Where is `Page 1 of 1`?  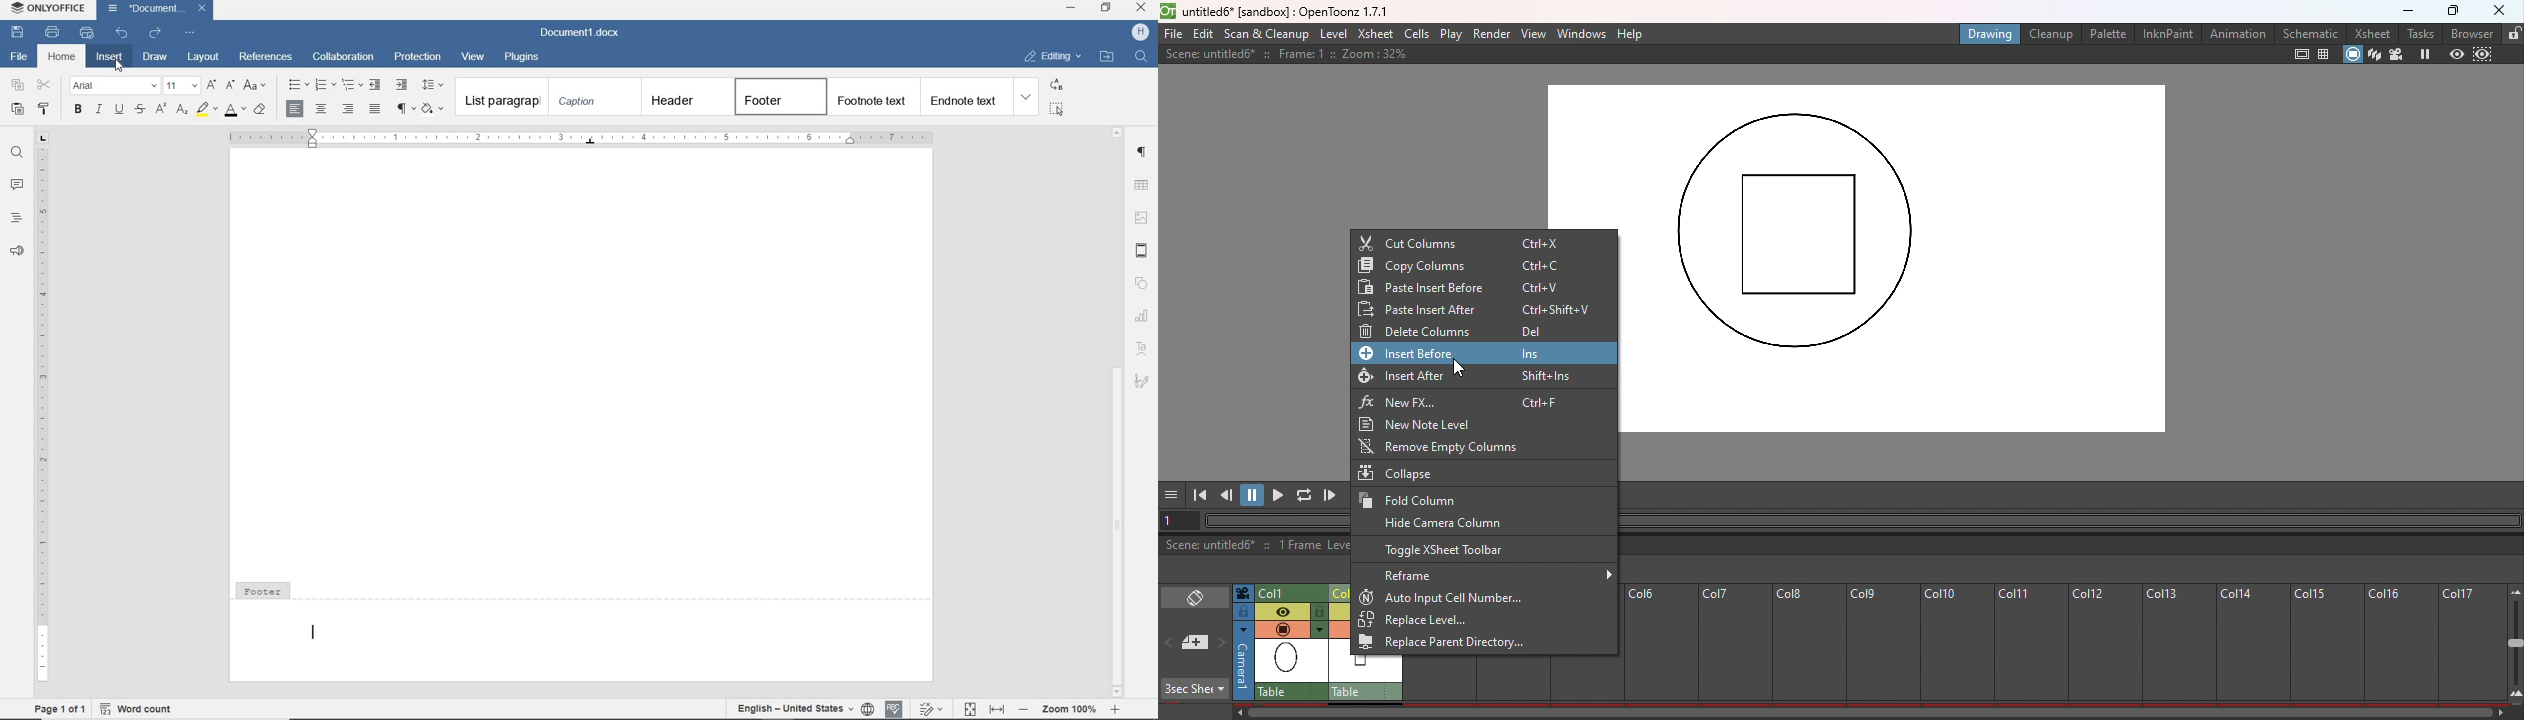
Page 1 of 1 is located at coordinates (54, 708).